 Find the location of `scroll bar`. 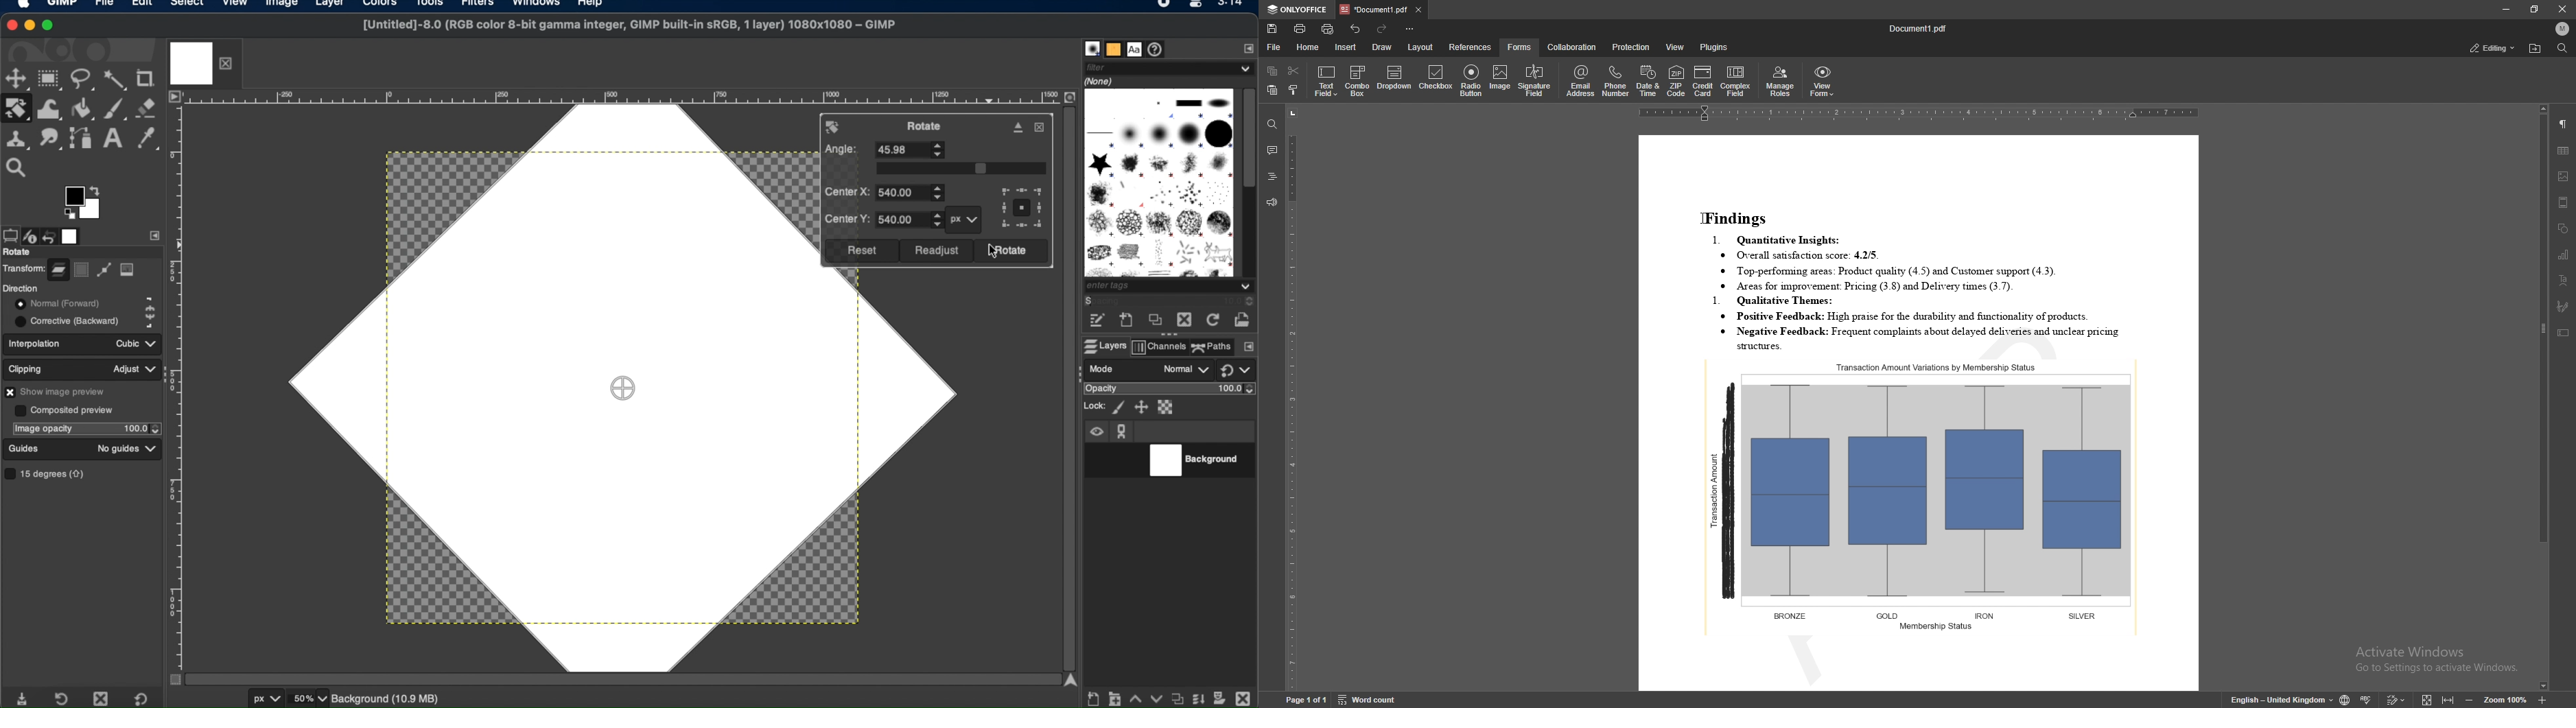

scroll bar is located at coordinates (2541, 397).